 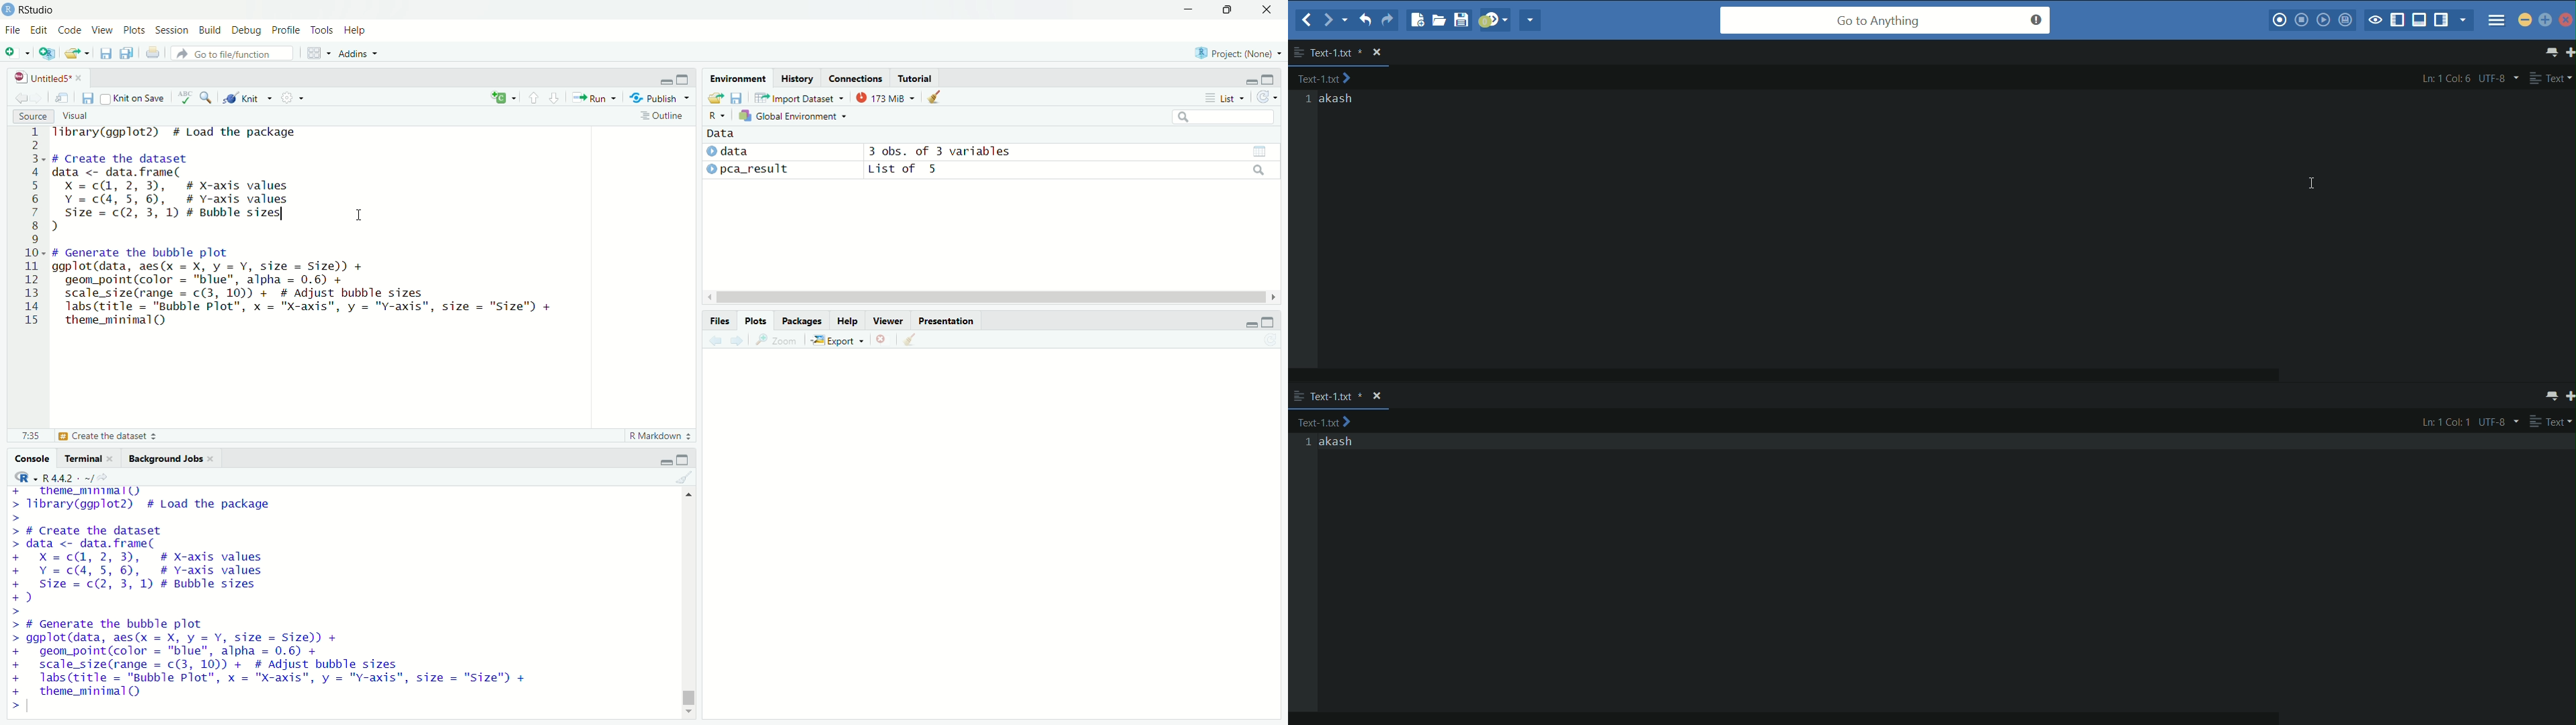 What do you see at coordinates (683, 459) in the screenshot?
I see `maximize` at bounding box center [683, 459].